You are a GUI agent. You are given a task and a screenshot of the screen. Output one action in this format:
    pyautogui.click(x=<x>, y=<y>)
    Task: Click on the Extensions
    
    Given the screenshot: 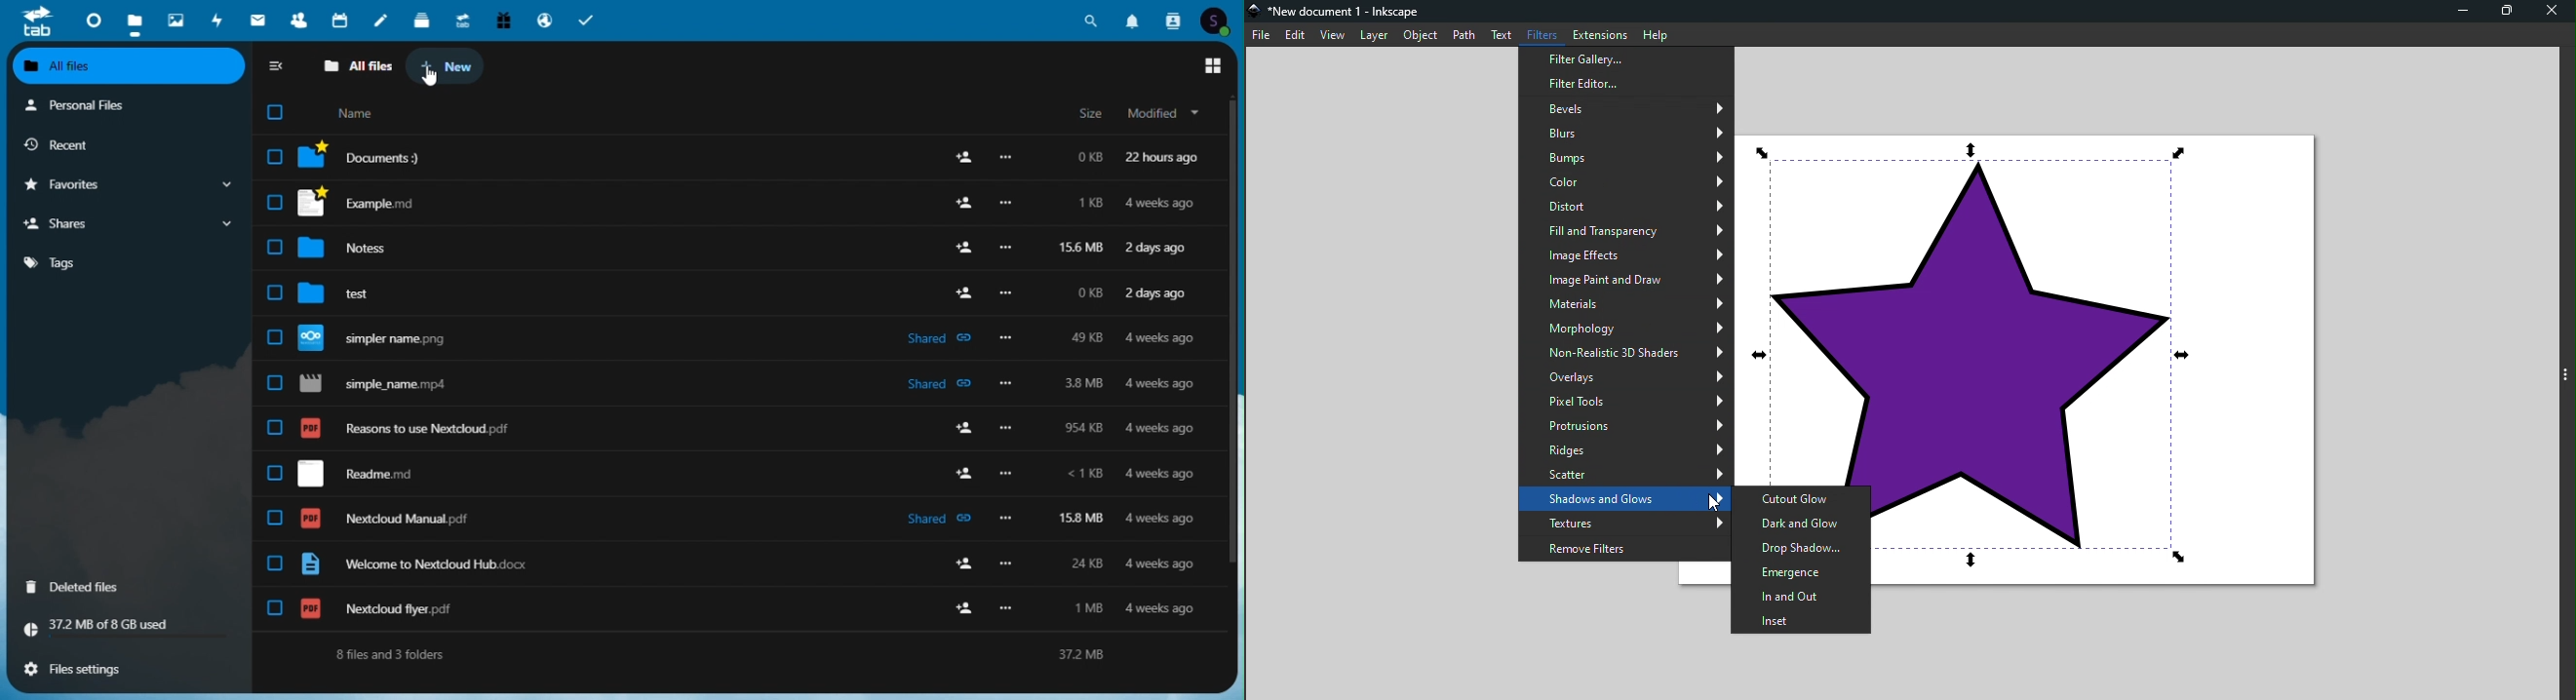 What is the action you would take?
    pyautogui.click(x=1596, y=33)
    